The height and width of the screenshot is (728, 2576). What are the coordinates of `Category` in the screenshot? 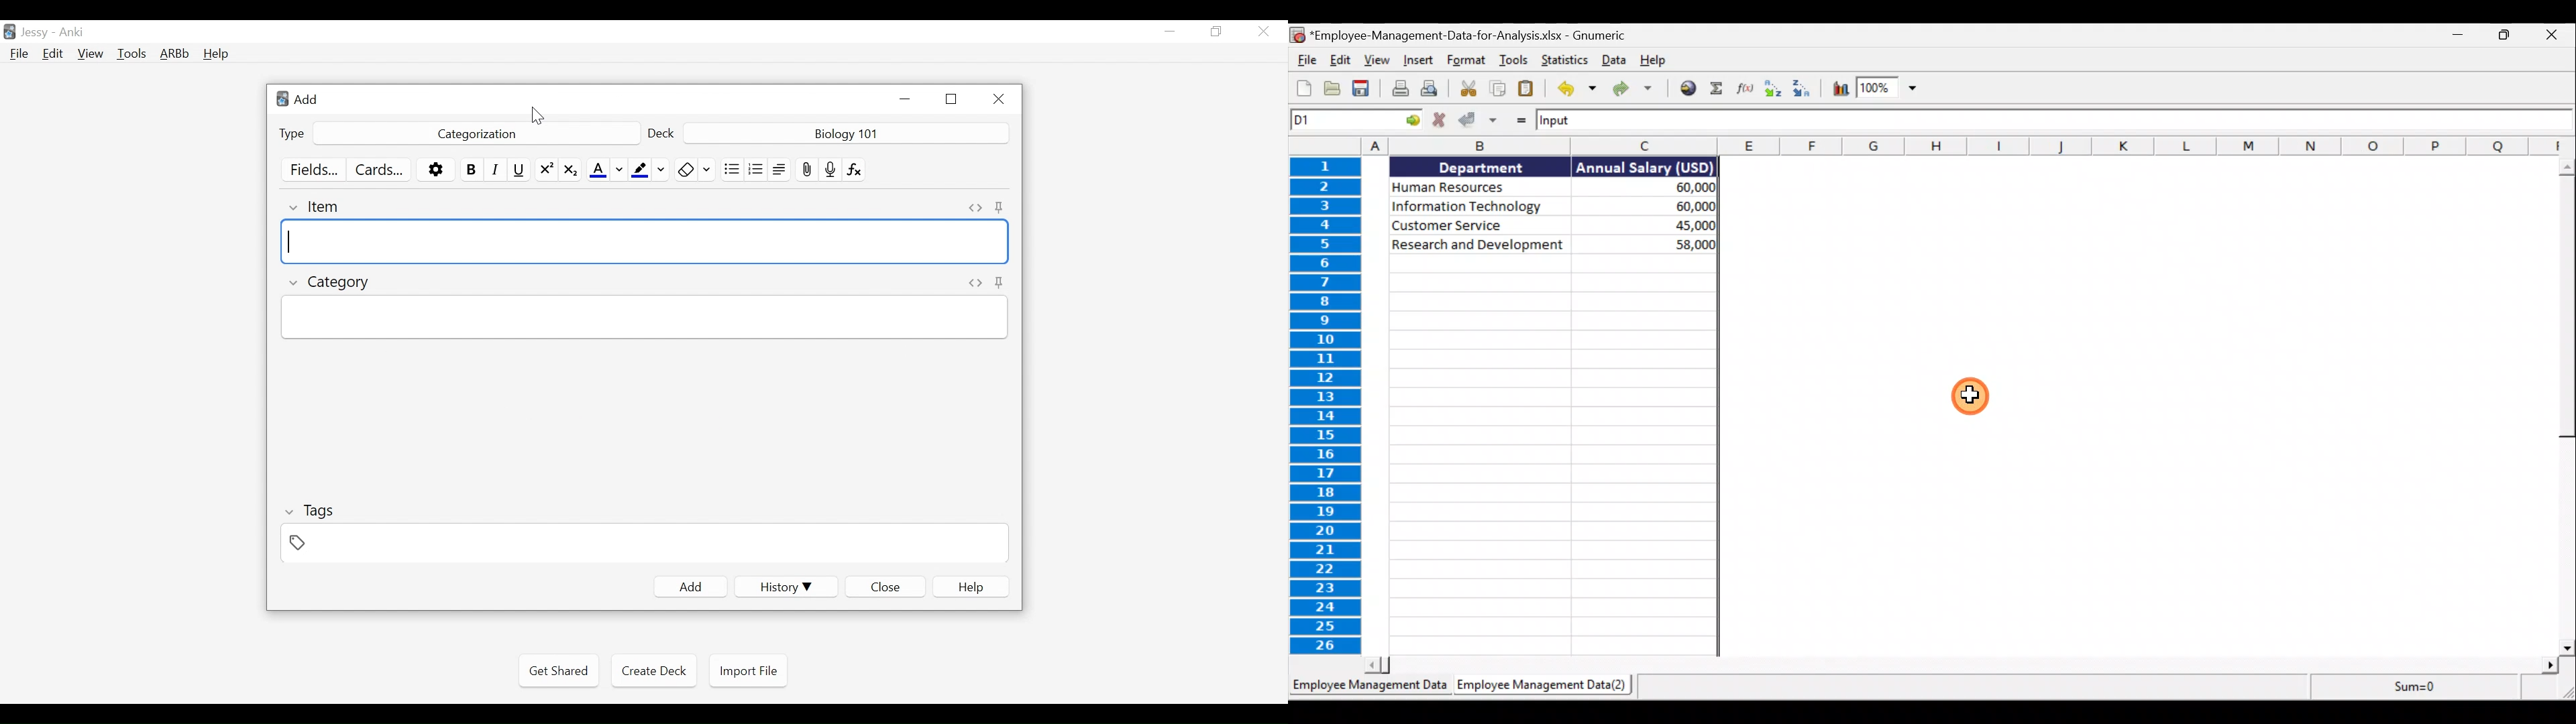 It's located at (331, 284).